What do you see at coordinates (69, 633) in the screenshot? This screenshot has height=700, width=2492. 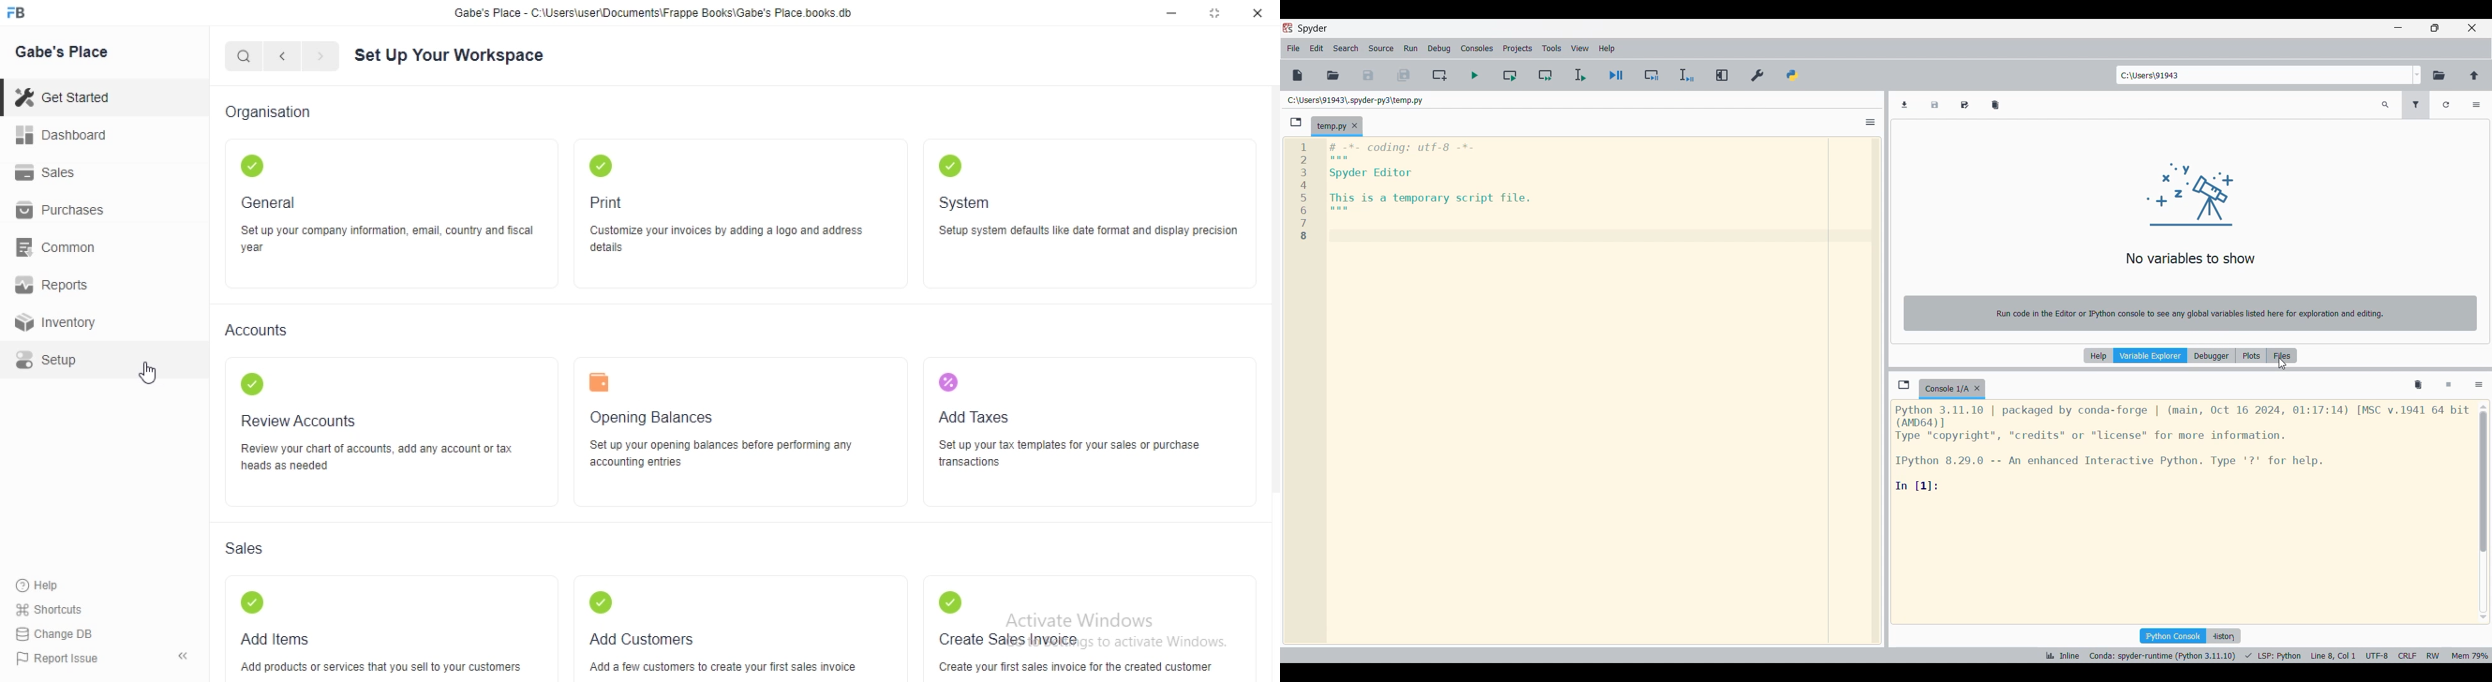 I see `Change DB` at bounding box center [69, 633].